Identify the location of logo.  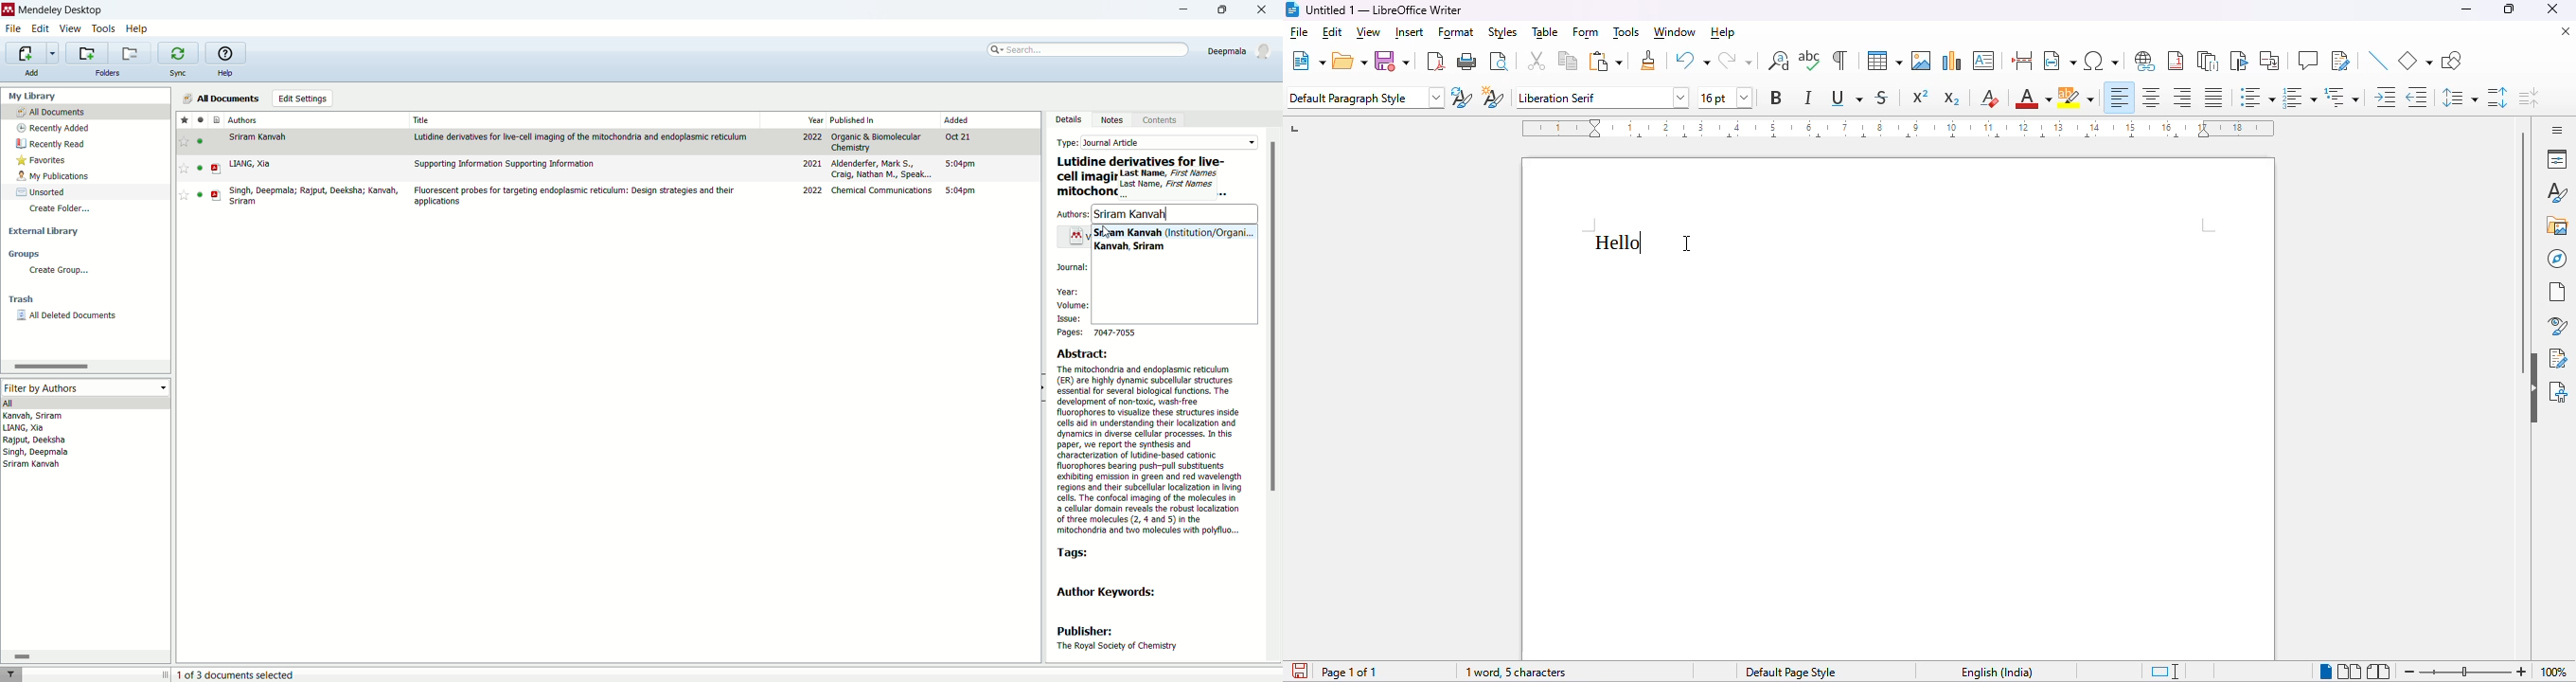
(8, 10).